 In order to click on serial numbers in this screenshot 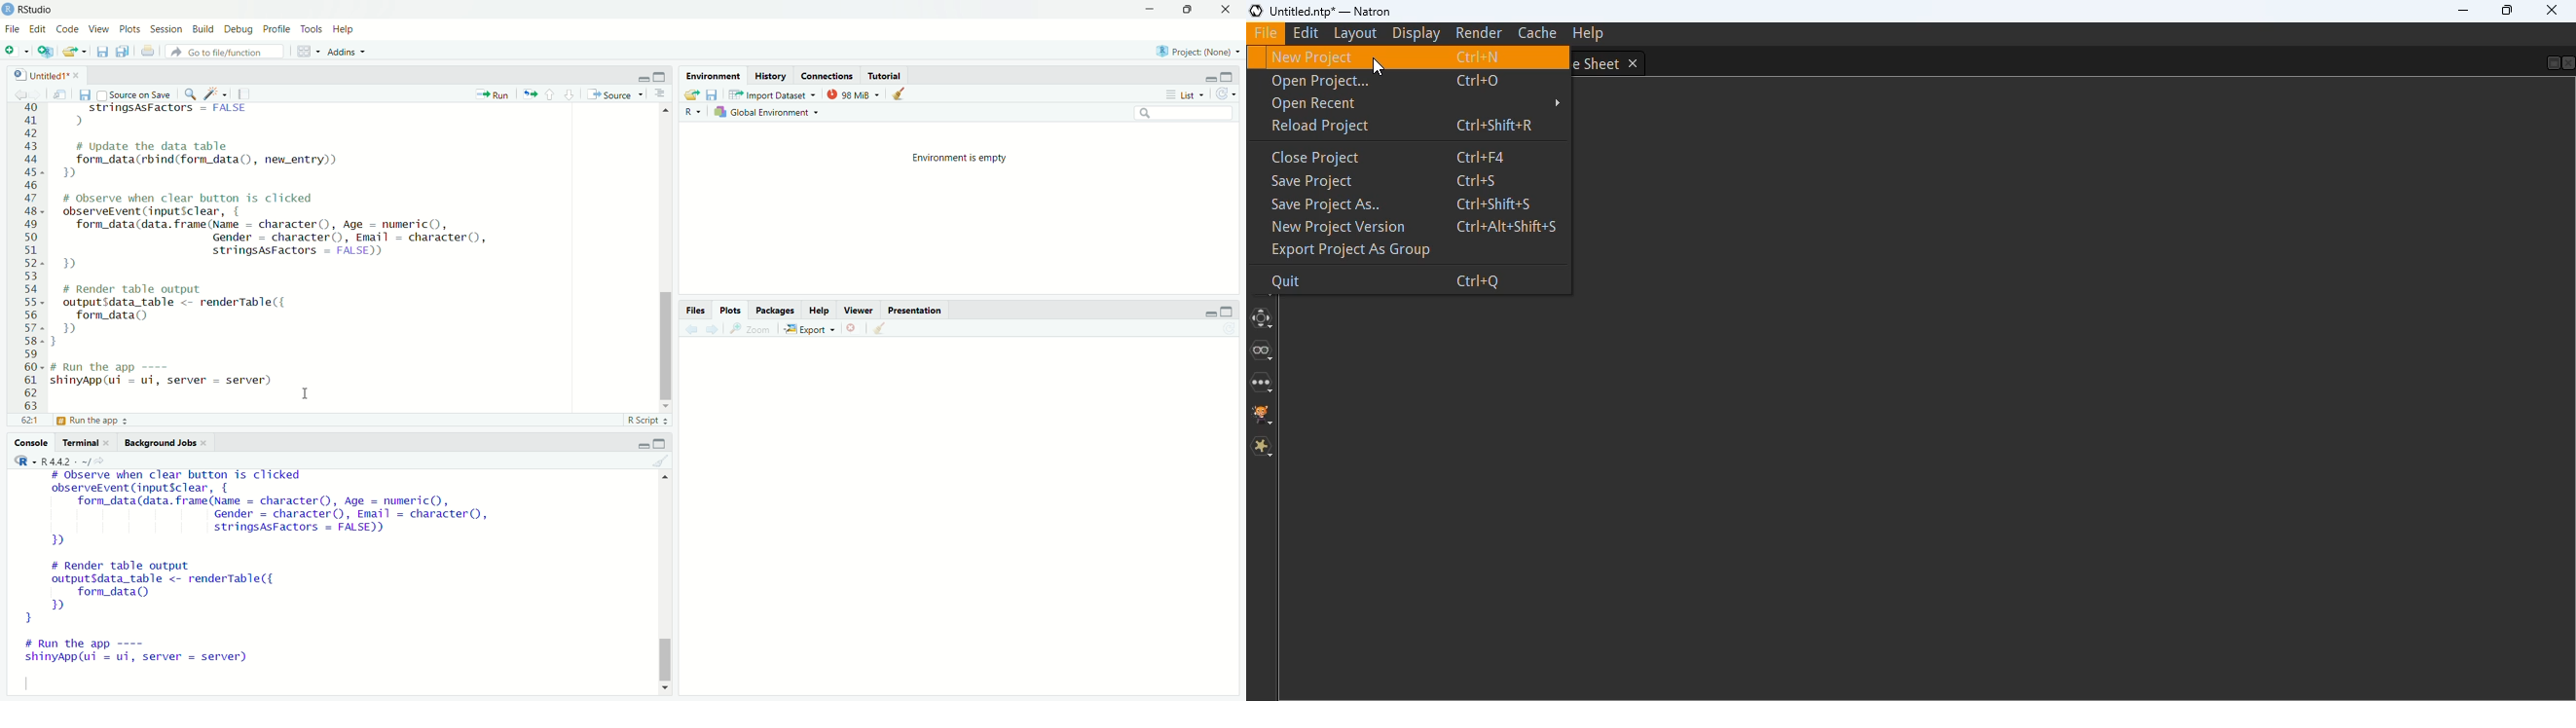, I will do `click(29, 260)`.